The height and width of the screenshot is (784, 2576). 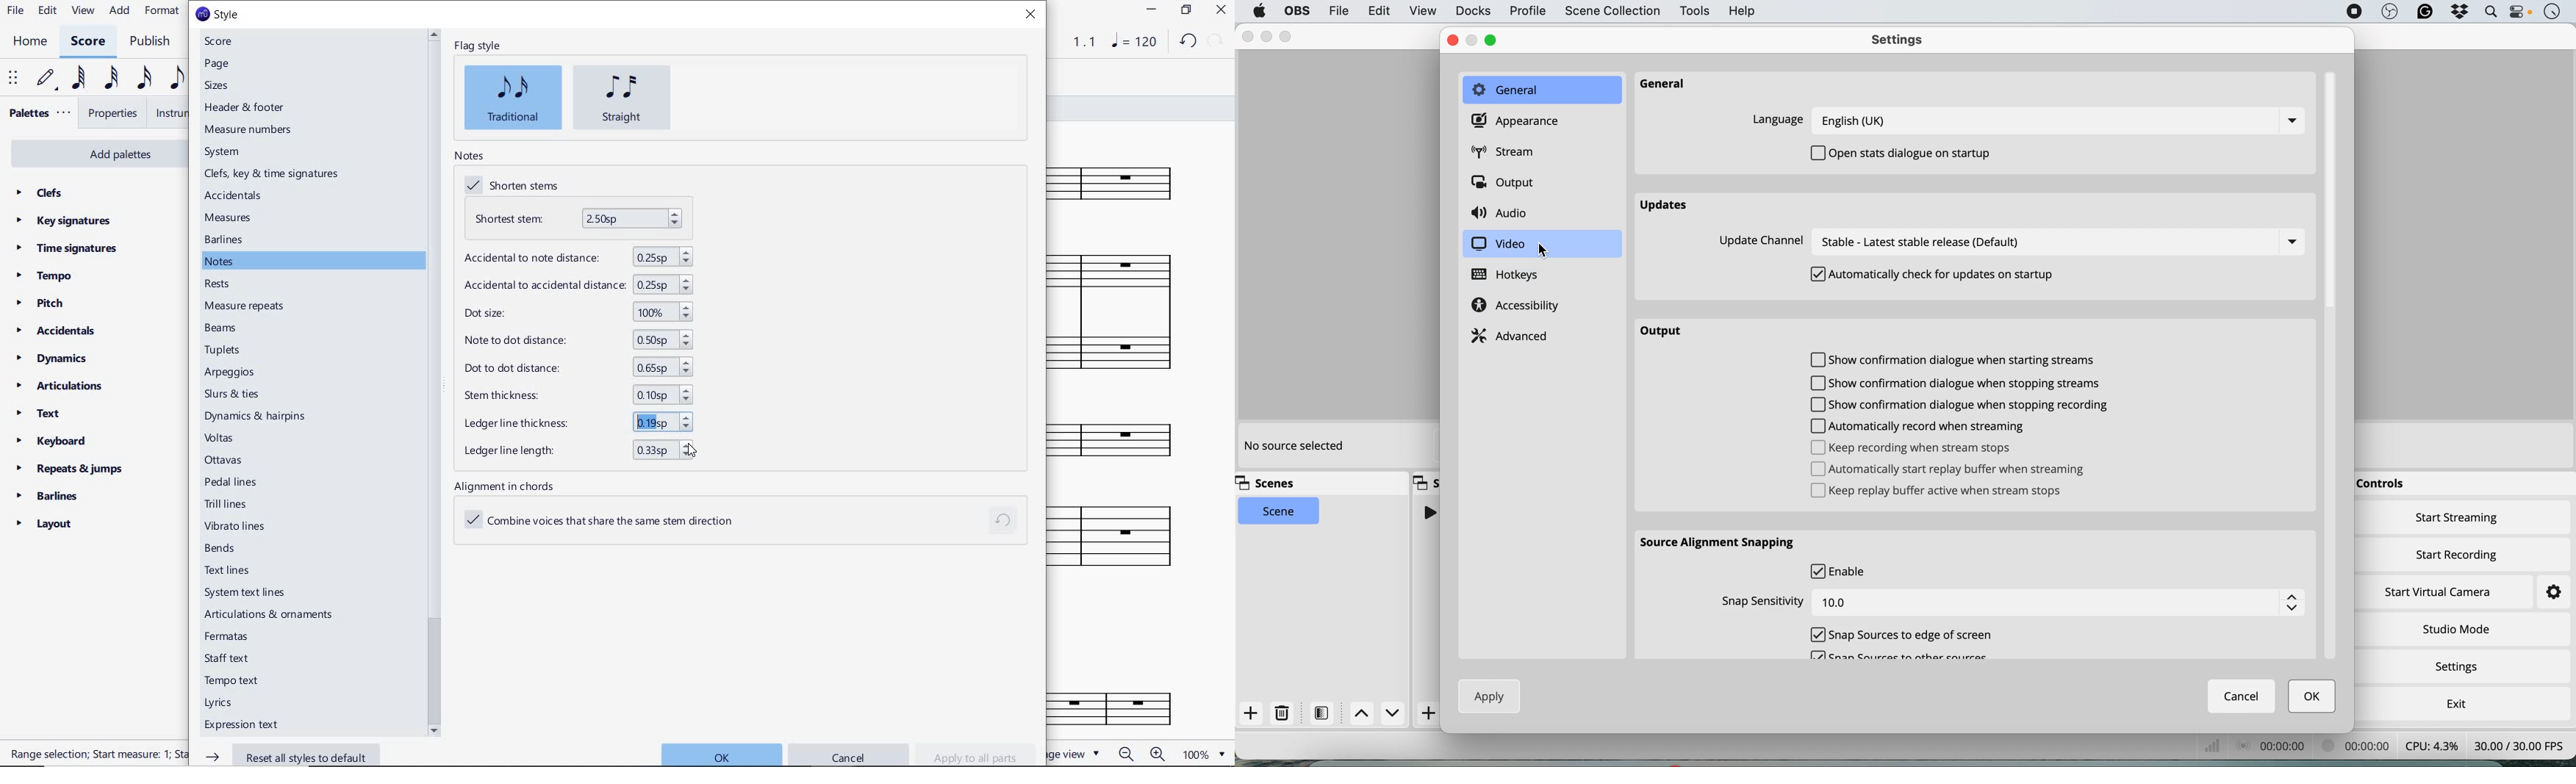 What do you see at coordinates (1902, 41) in the screenshot?
I see `settings` at bounding box center [1902, 41].